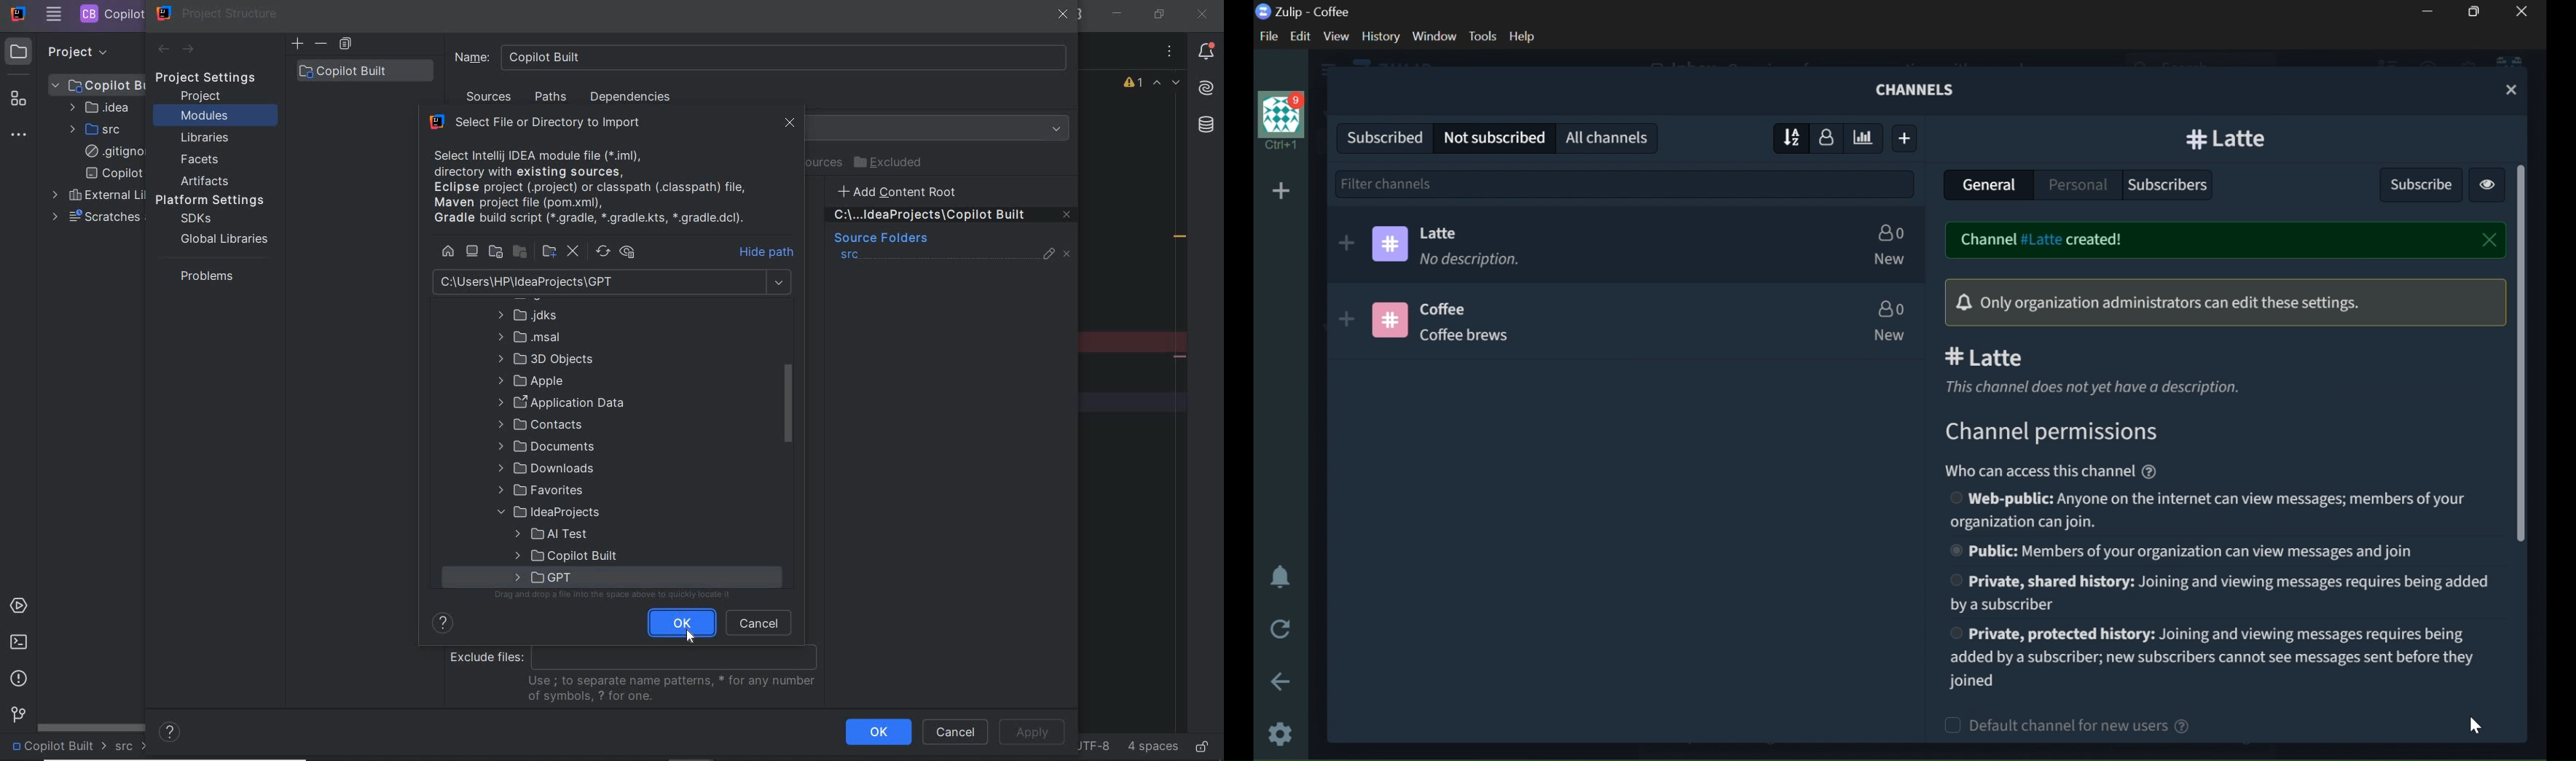  What do you see at coordinates (472, 251) in the screenshot?
I see `desktop directory` at bounding box center [472, 251].